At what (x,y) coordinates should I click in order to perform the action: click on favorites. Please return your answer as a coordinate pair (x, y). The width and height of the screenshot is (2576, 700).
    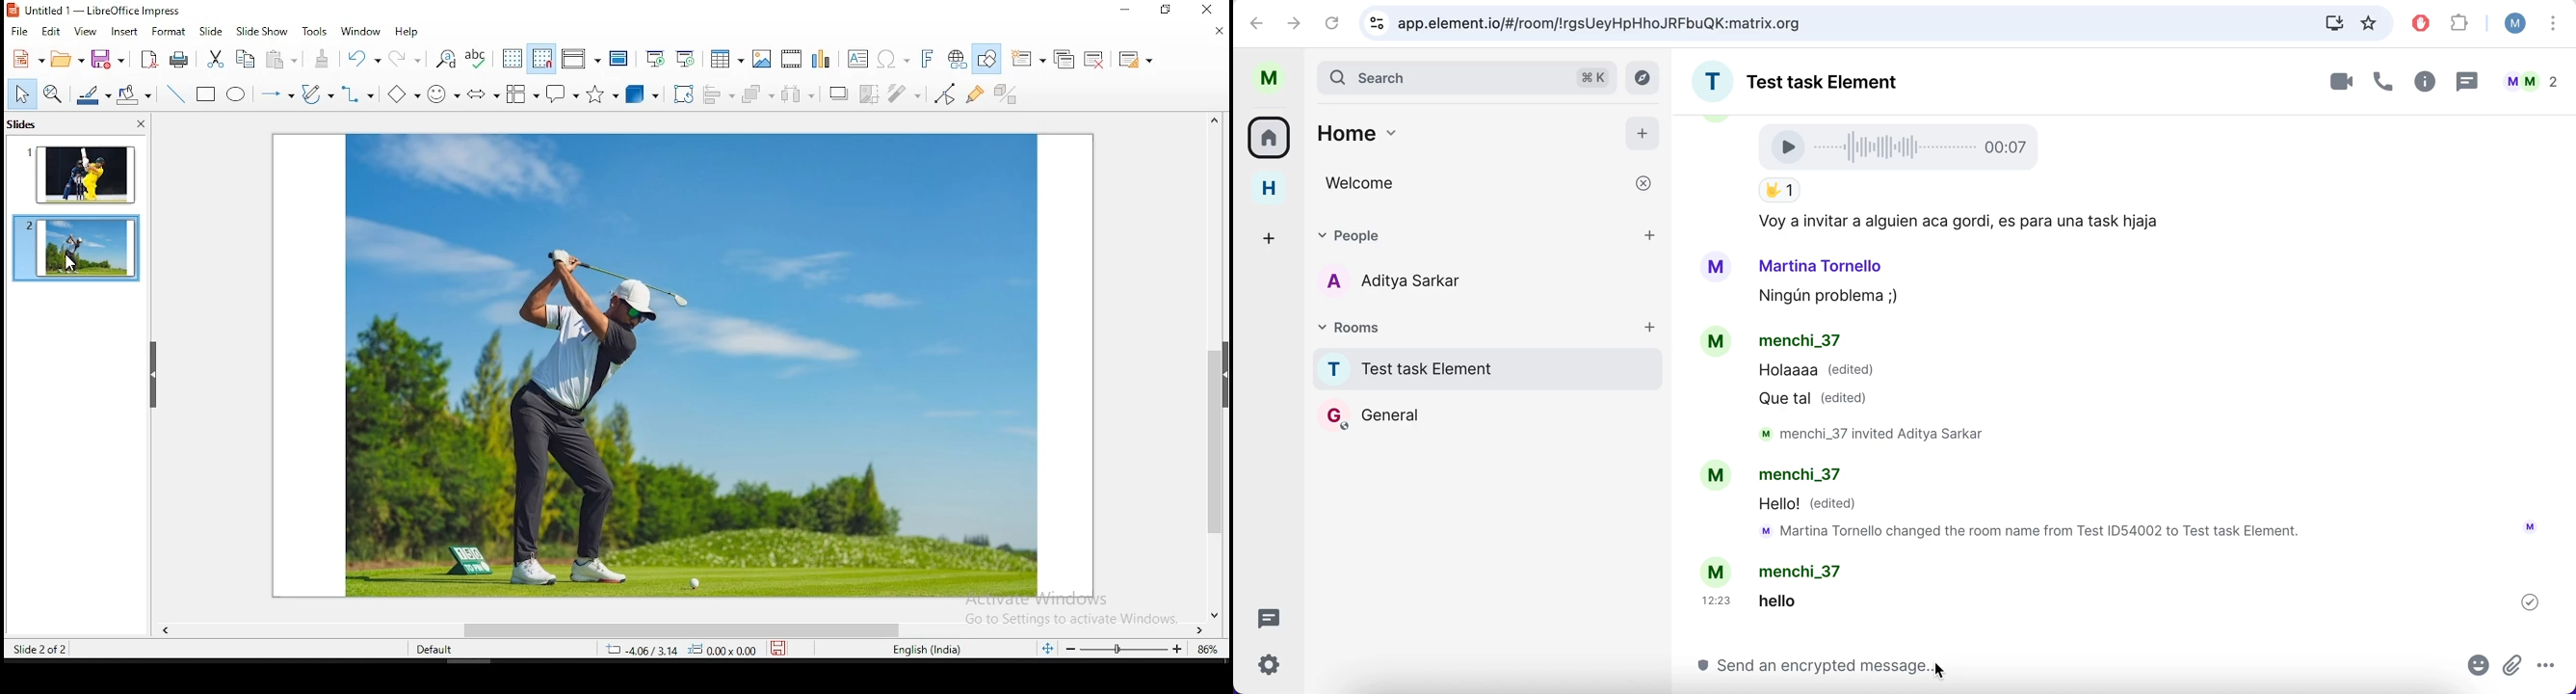
    Looking at the image, I should click on (2371, 23).